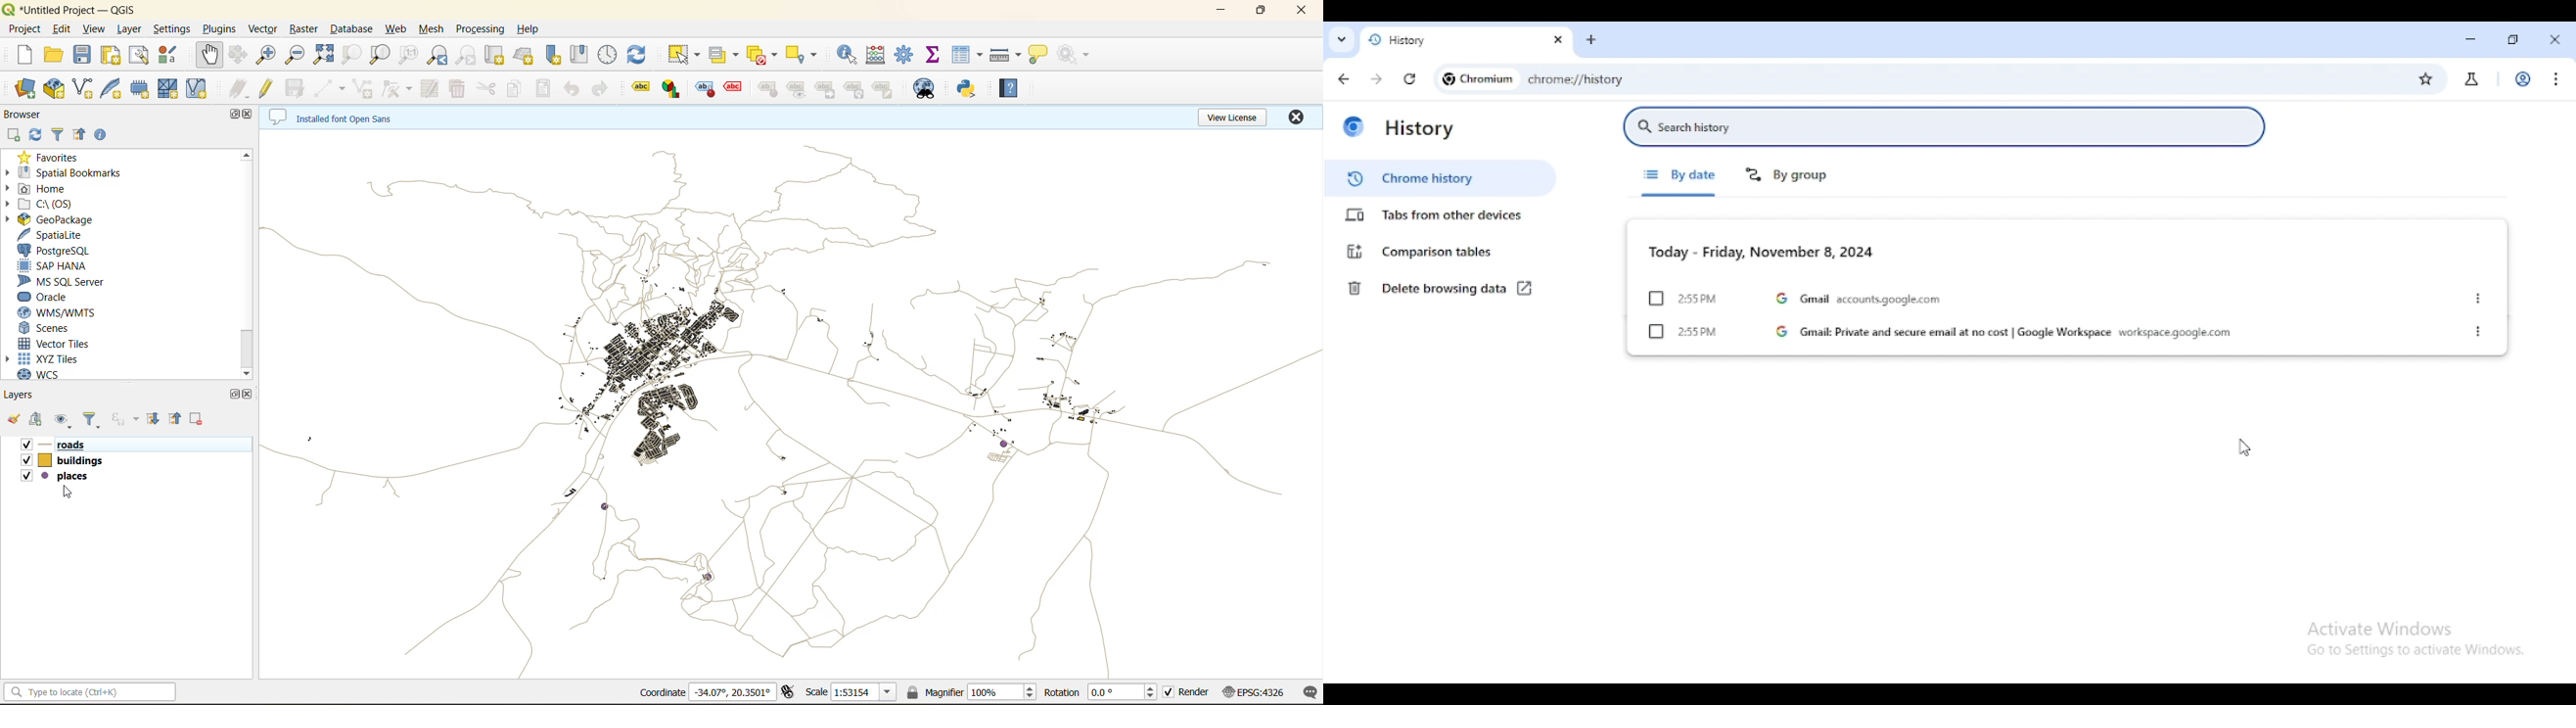 The width and height of the screenshot is (2576, 728). What do you see at coordinates (1224, 14) in the screenshot?
I see `minimize` at bounding box center [1224, 14].